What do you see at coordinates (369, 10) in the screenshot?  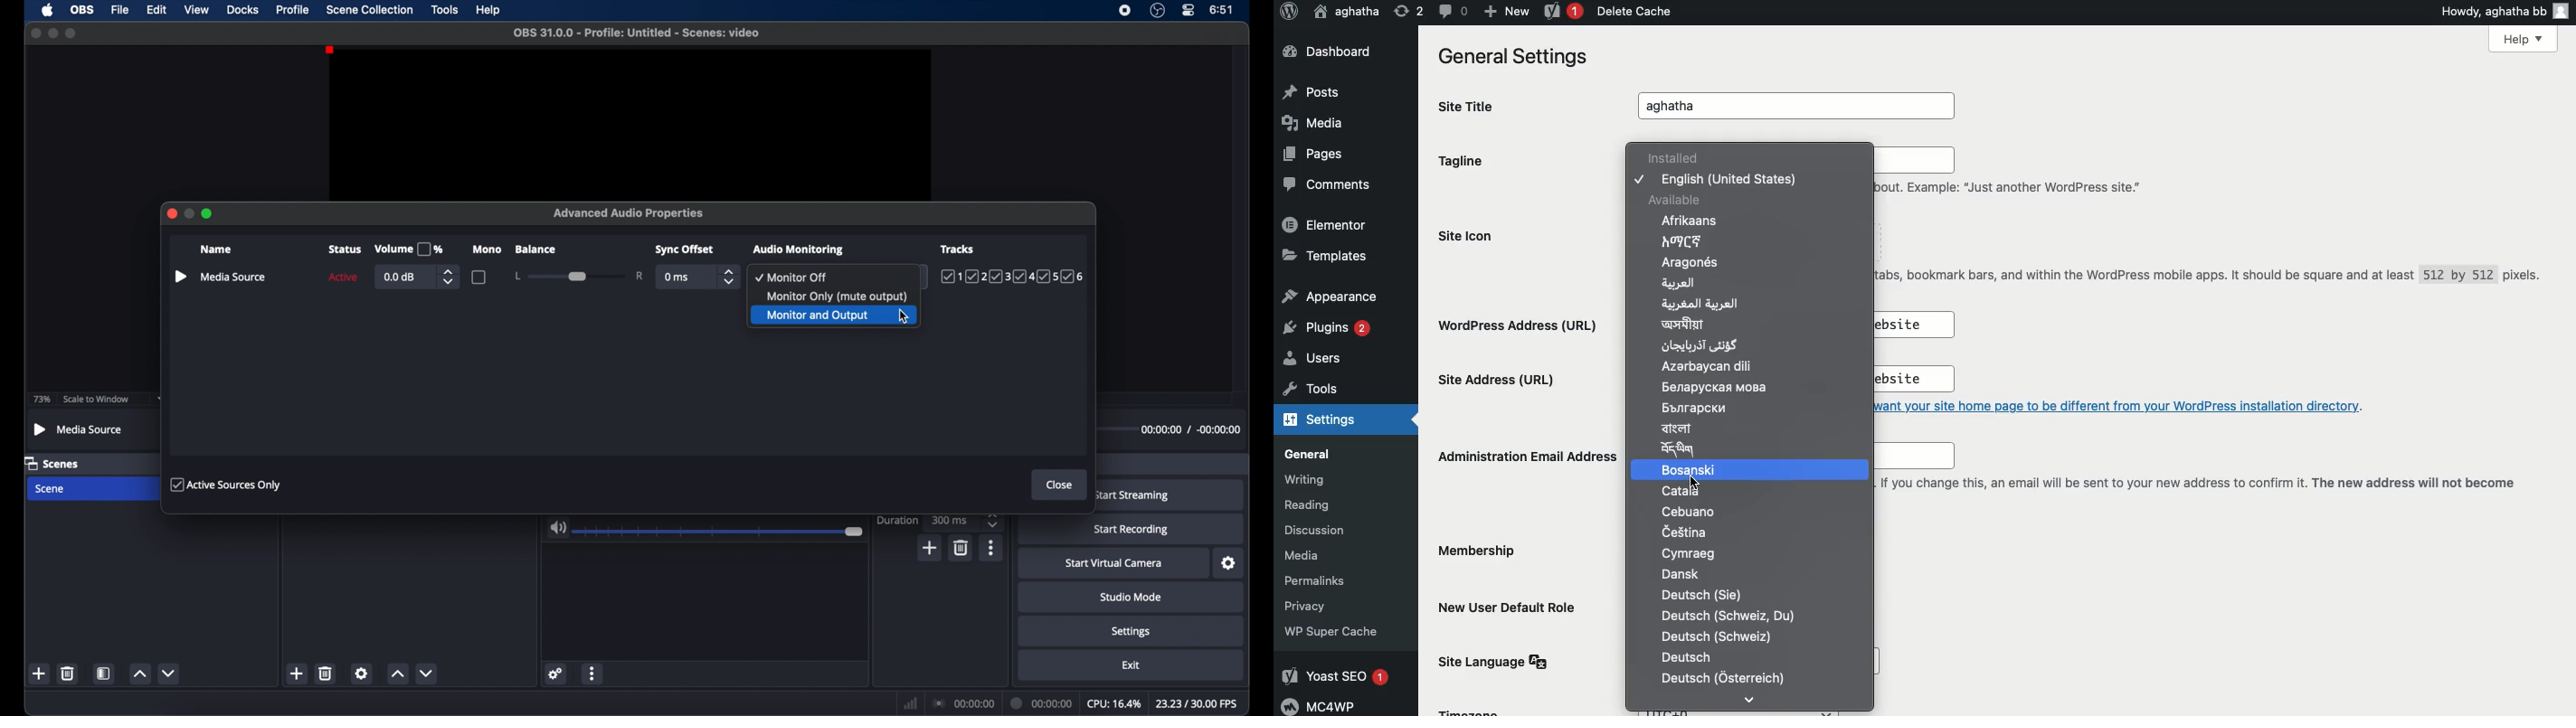 I see `scene collection` at bounding box center [369, 10].